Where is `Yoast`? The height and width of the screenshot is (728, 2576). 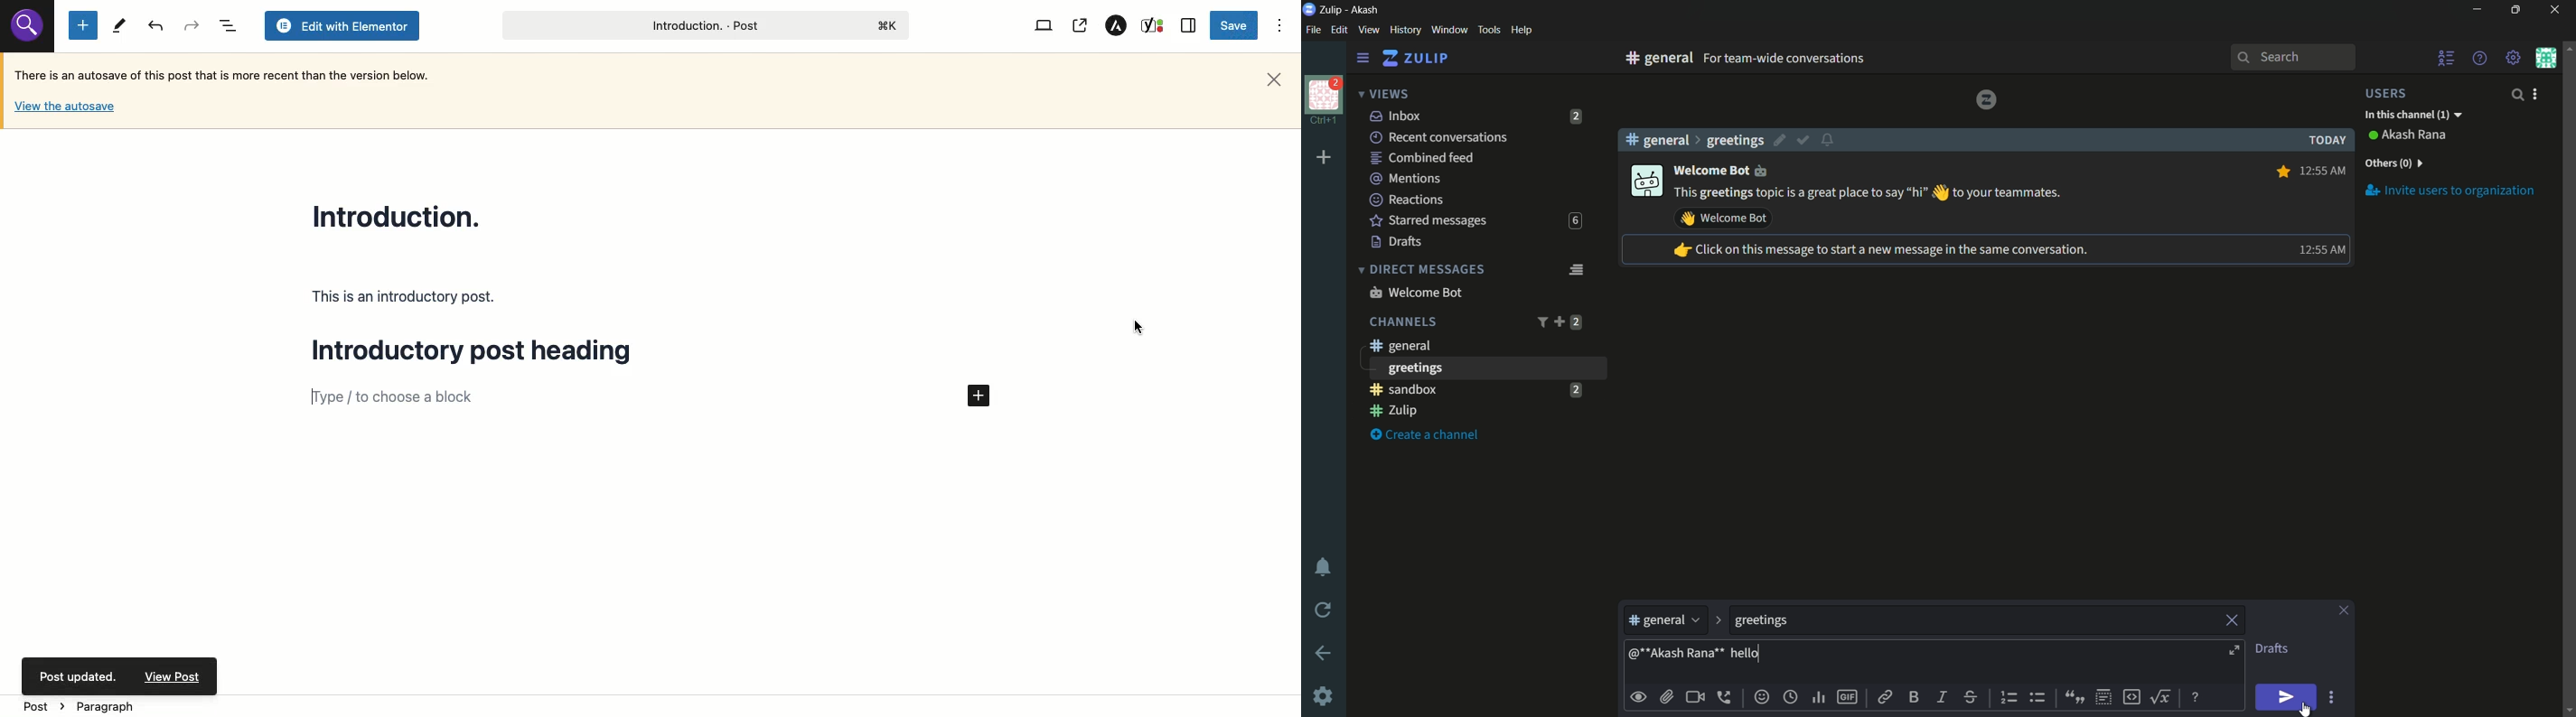 Yoast is located at coordinates (1154, 26).